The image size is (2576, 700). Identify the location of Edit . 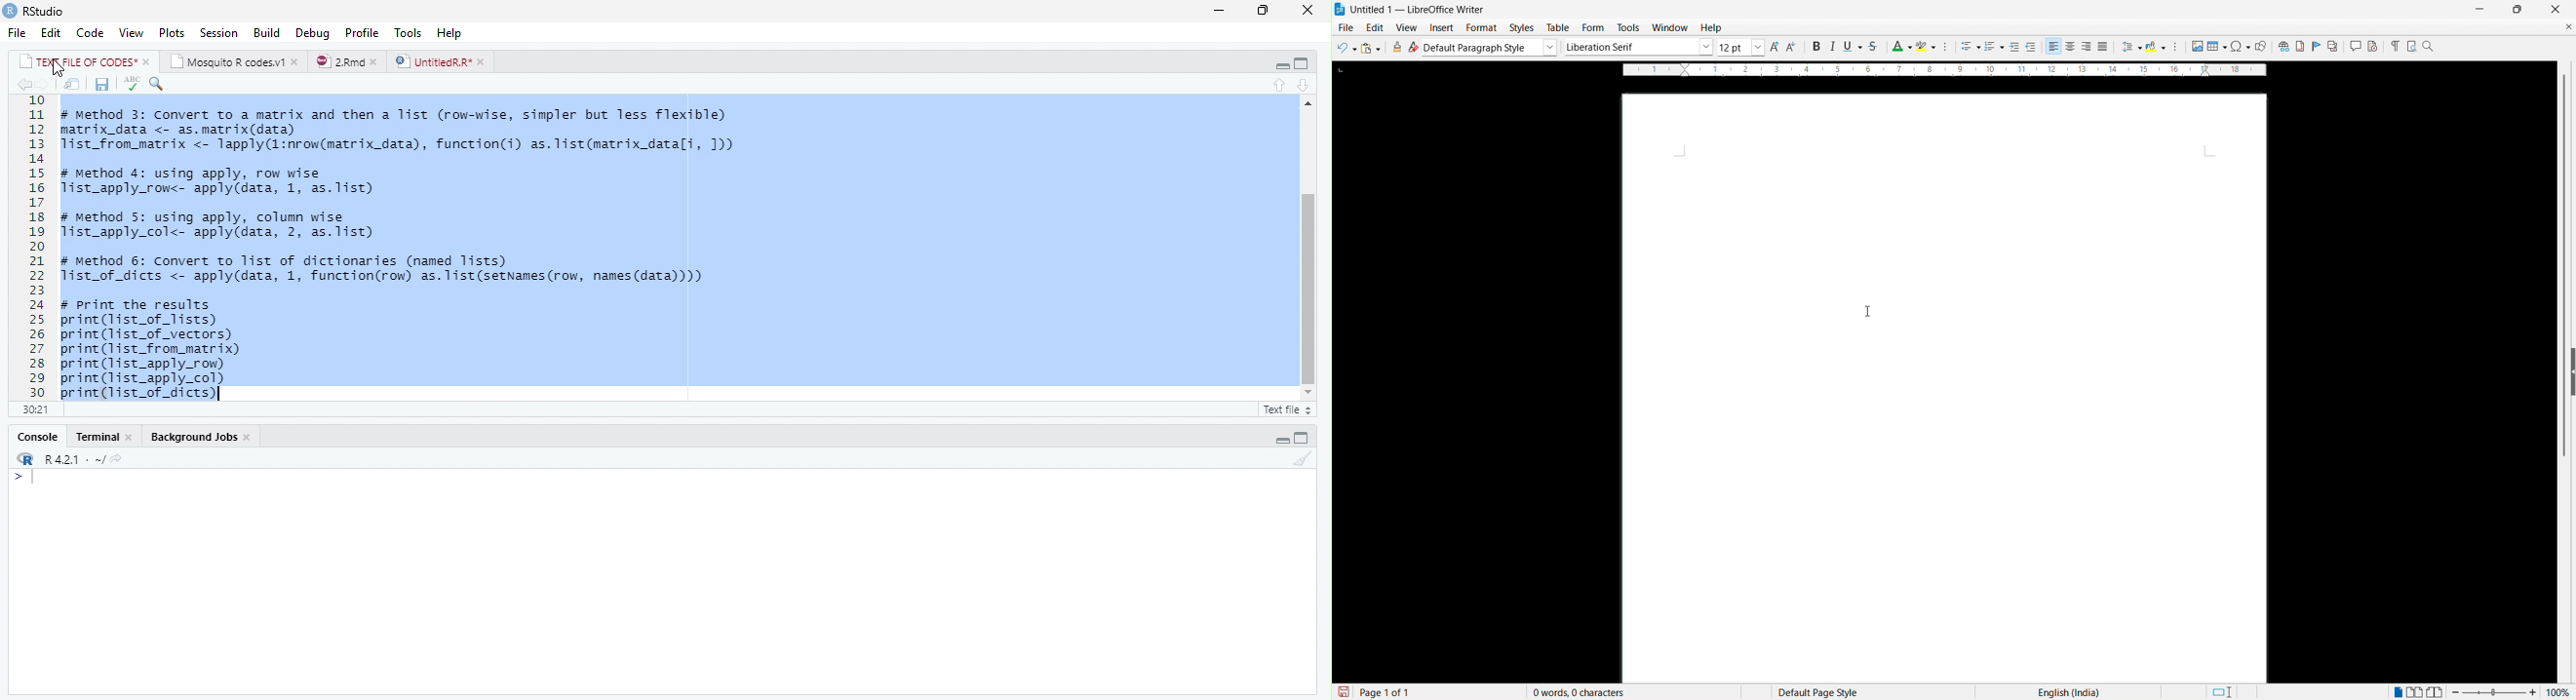
(1375, 27).